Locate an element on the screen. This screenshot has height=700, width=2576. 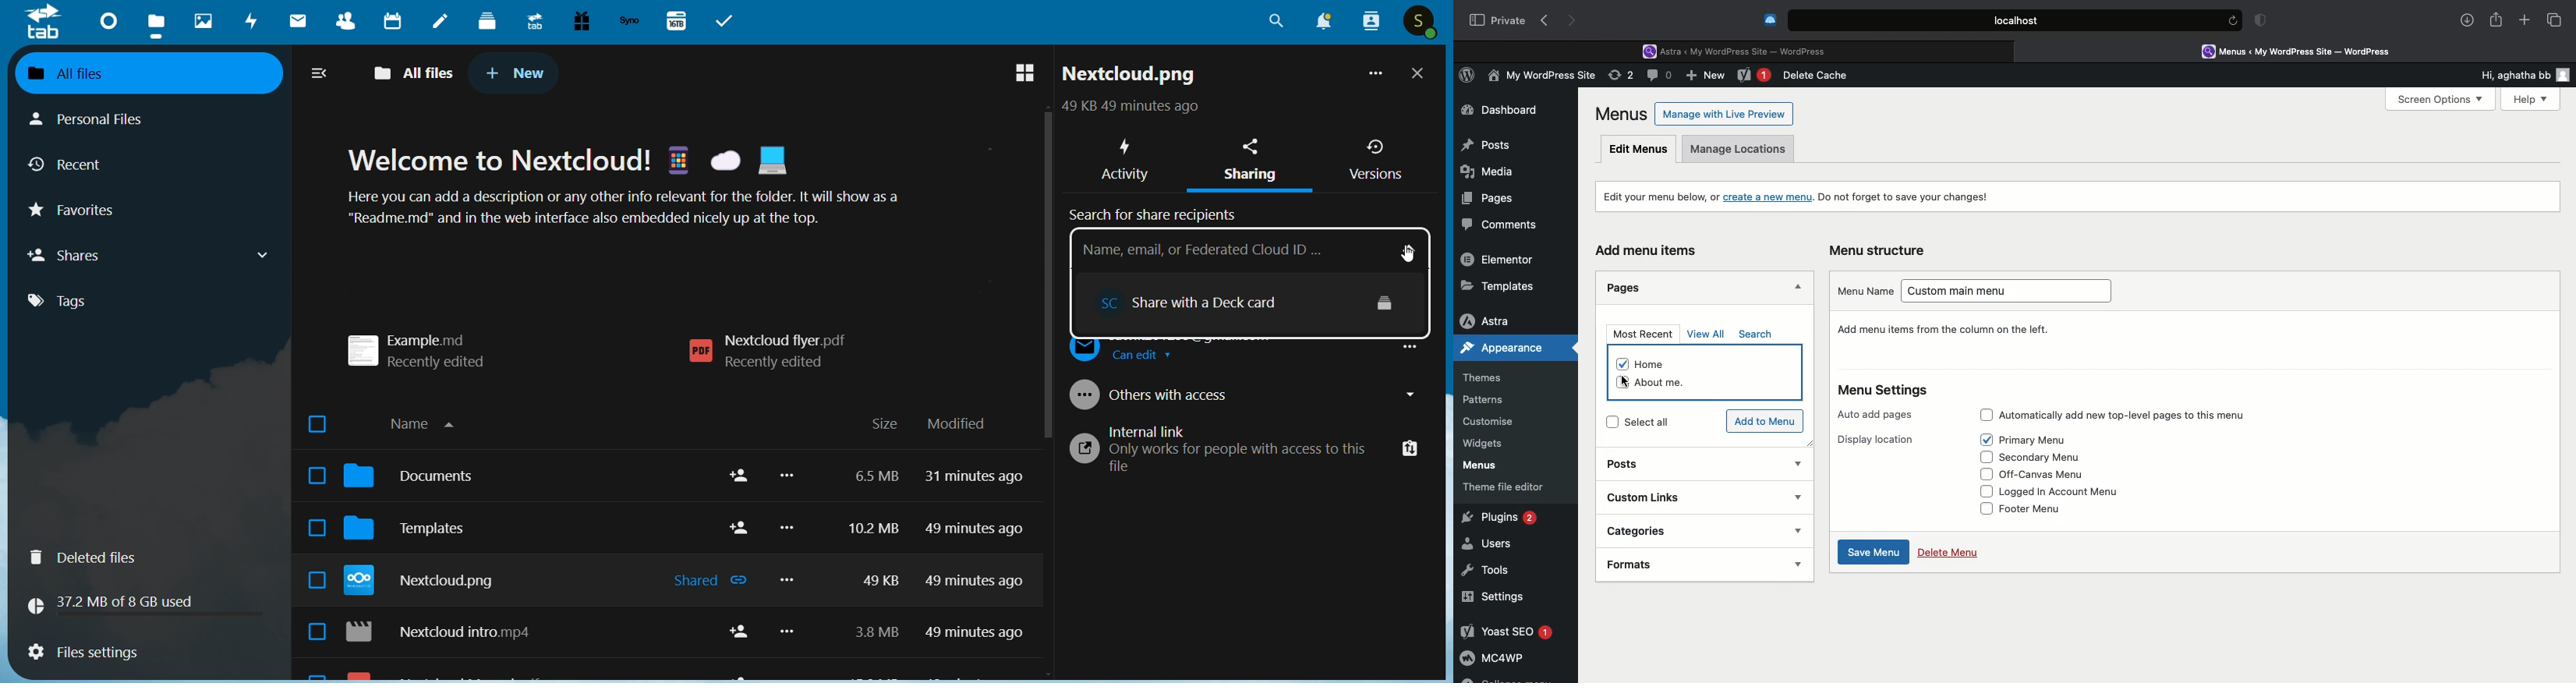
Do not forget to save your changes! is located at coordinates (1906, 197).